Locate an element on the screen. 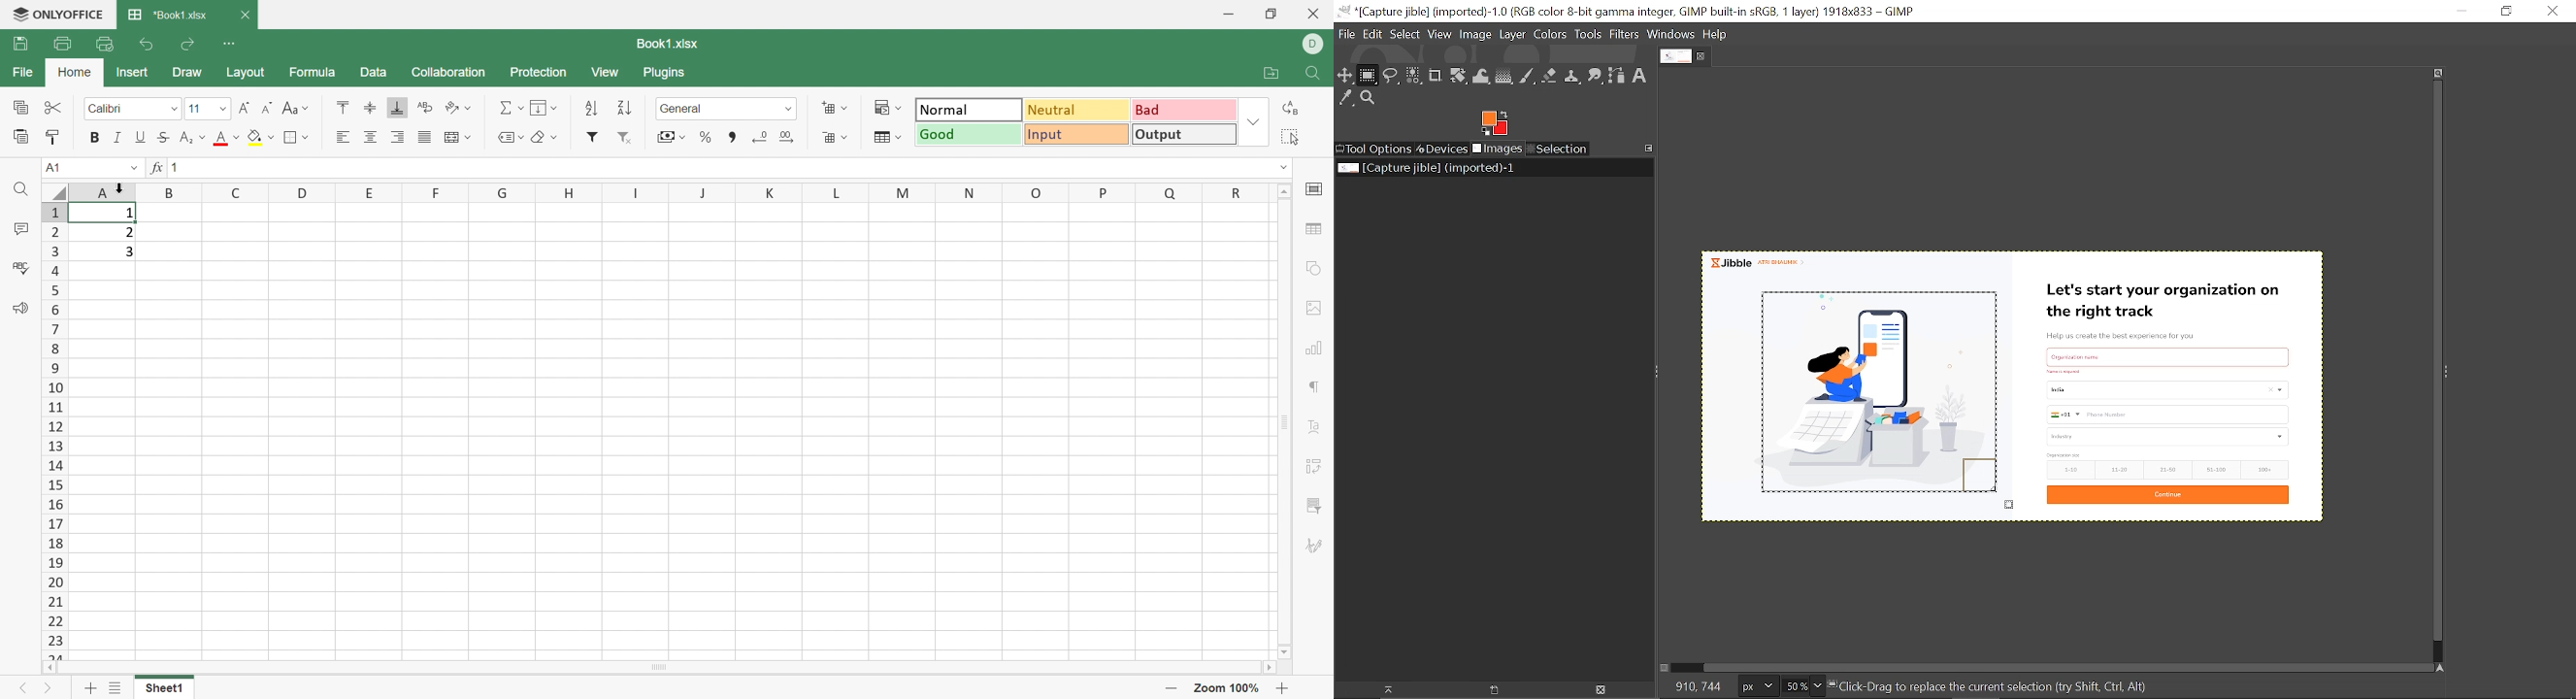 The image size is (2576, 700). Orientation is located at coordinates (459, 109).